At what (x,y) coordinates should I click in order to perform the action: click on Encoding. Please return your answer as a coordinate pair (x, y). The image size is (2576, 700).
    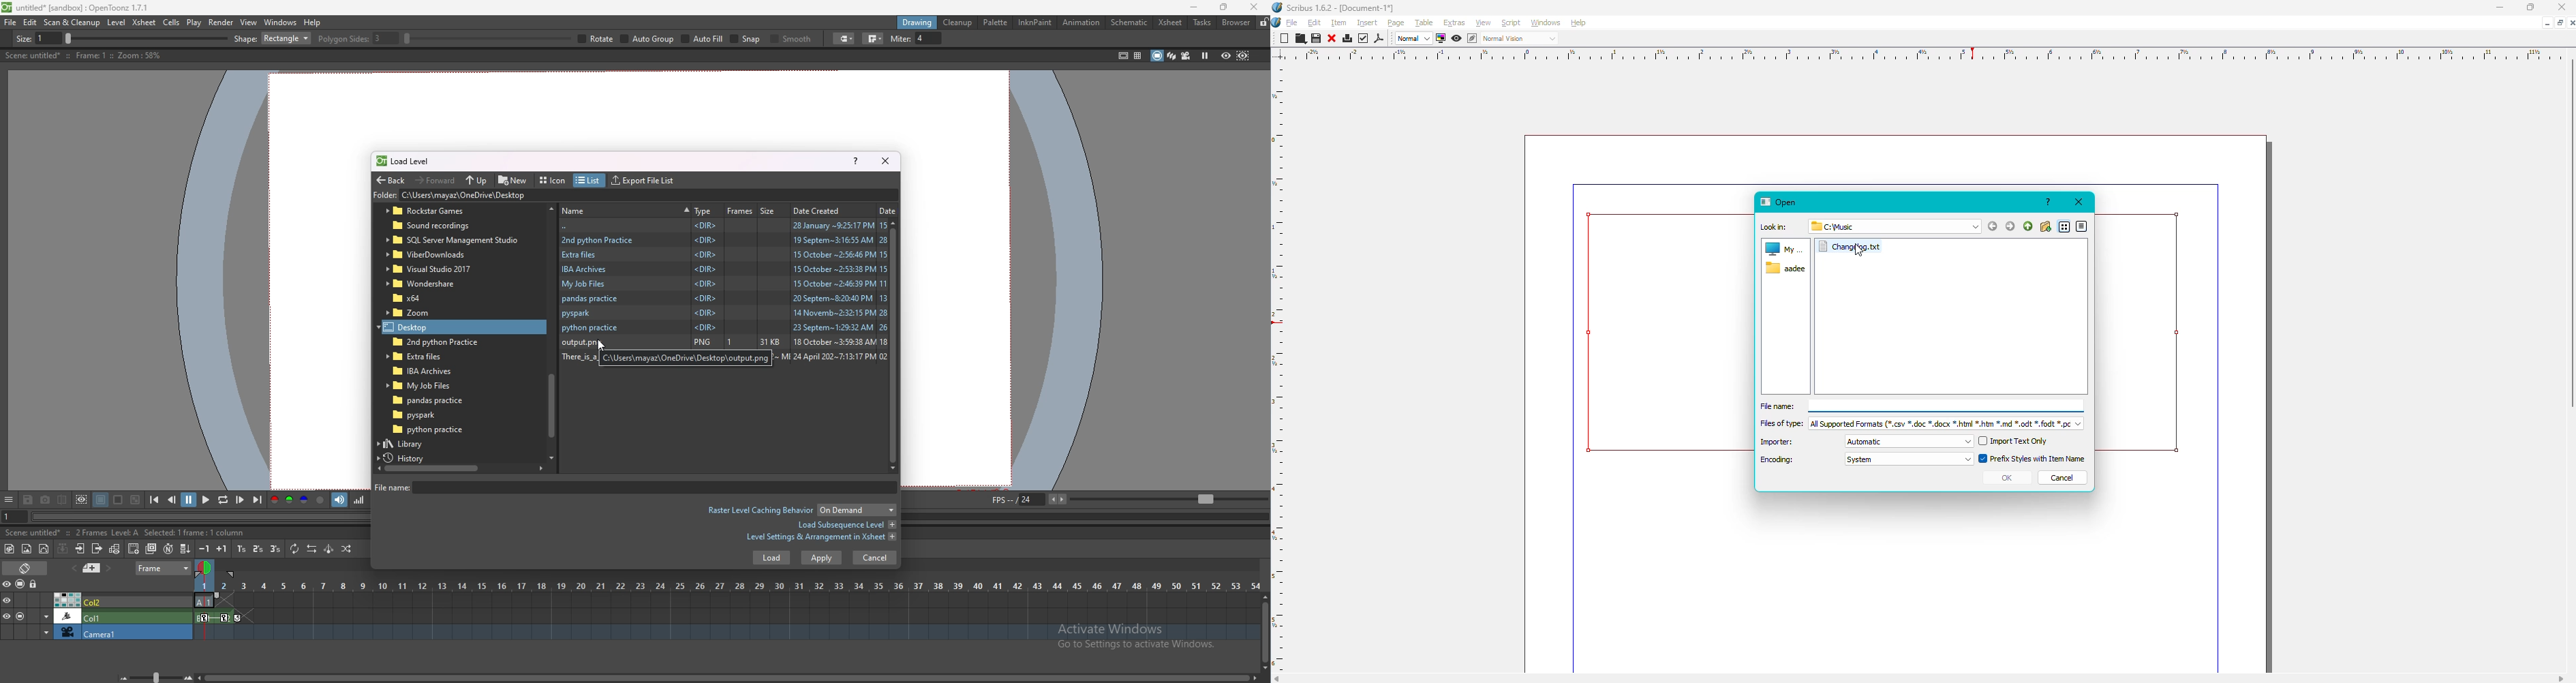
    Looking at the image, I should click on (1866, 462).